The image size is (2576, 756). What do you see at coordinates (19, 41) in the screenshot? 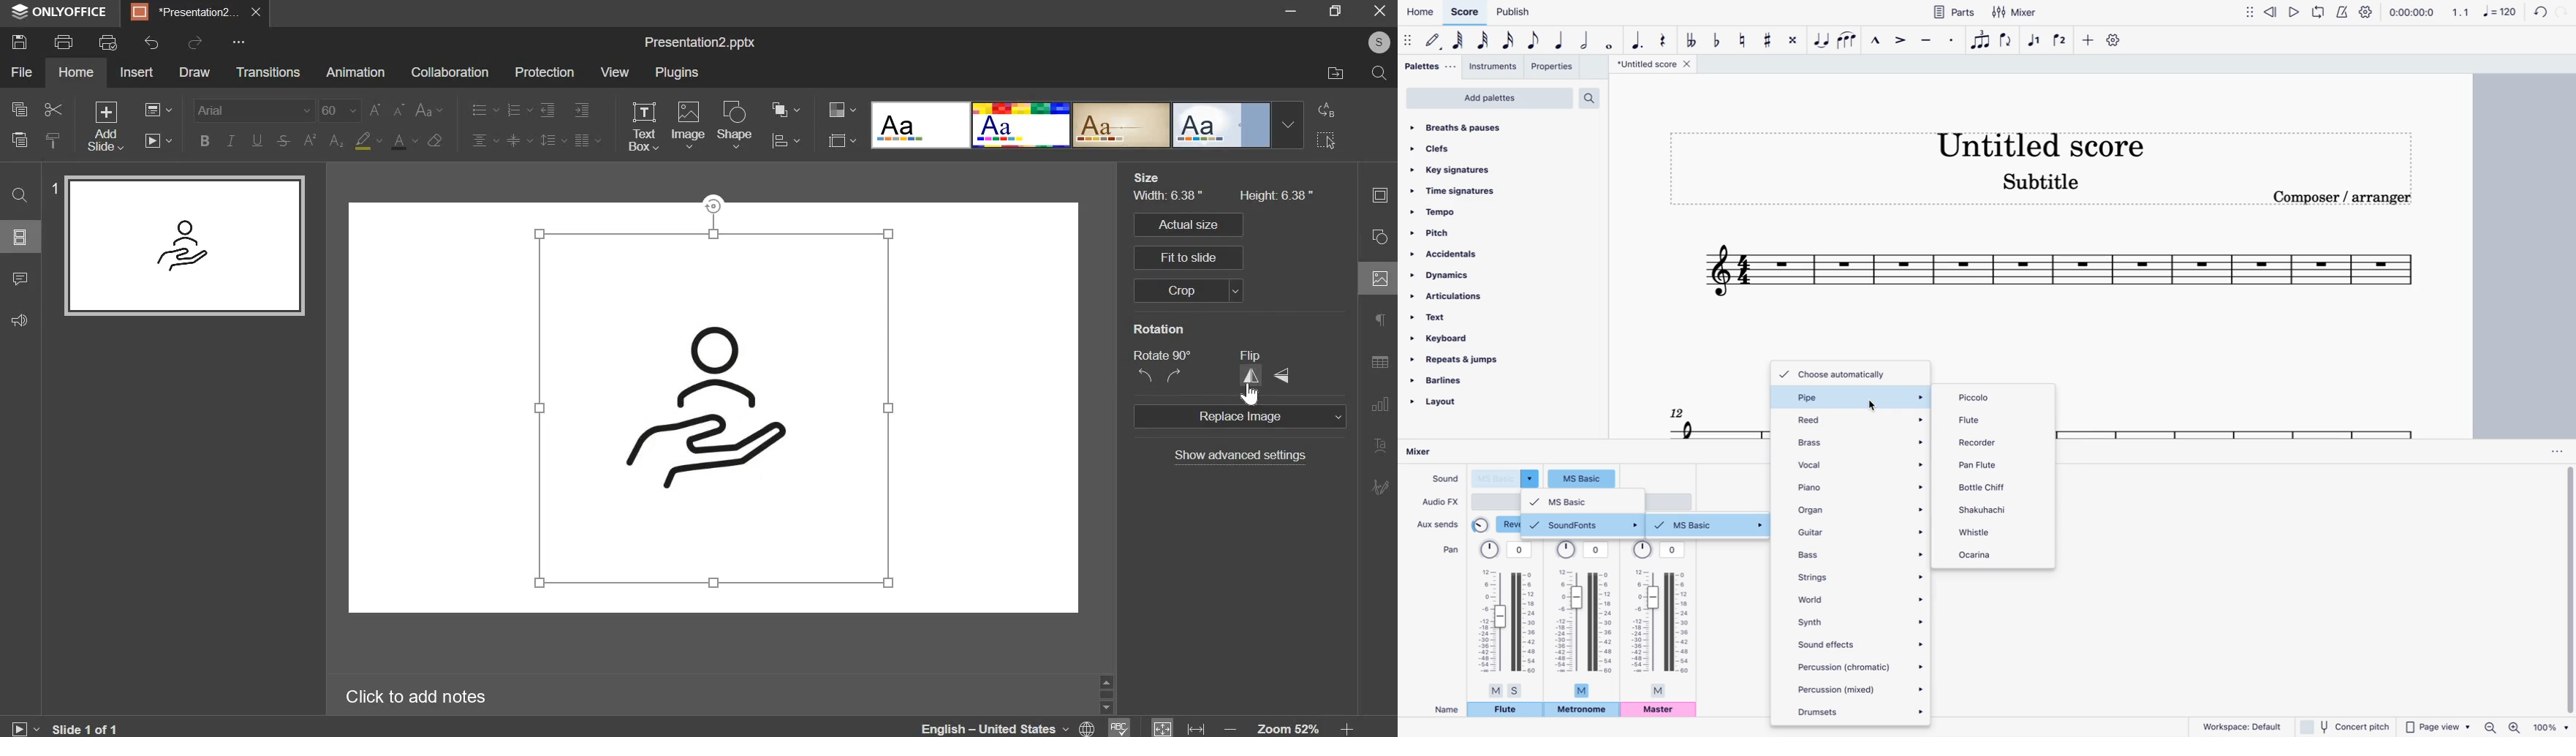
I see `save` at bounding box center [19, 41].